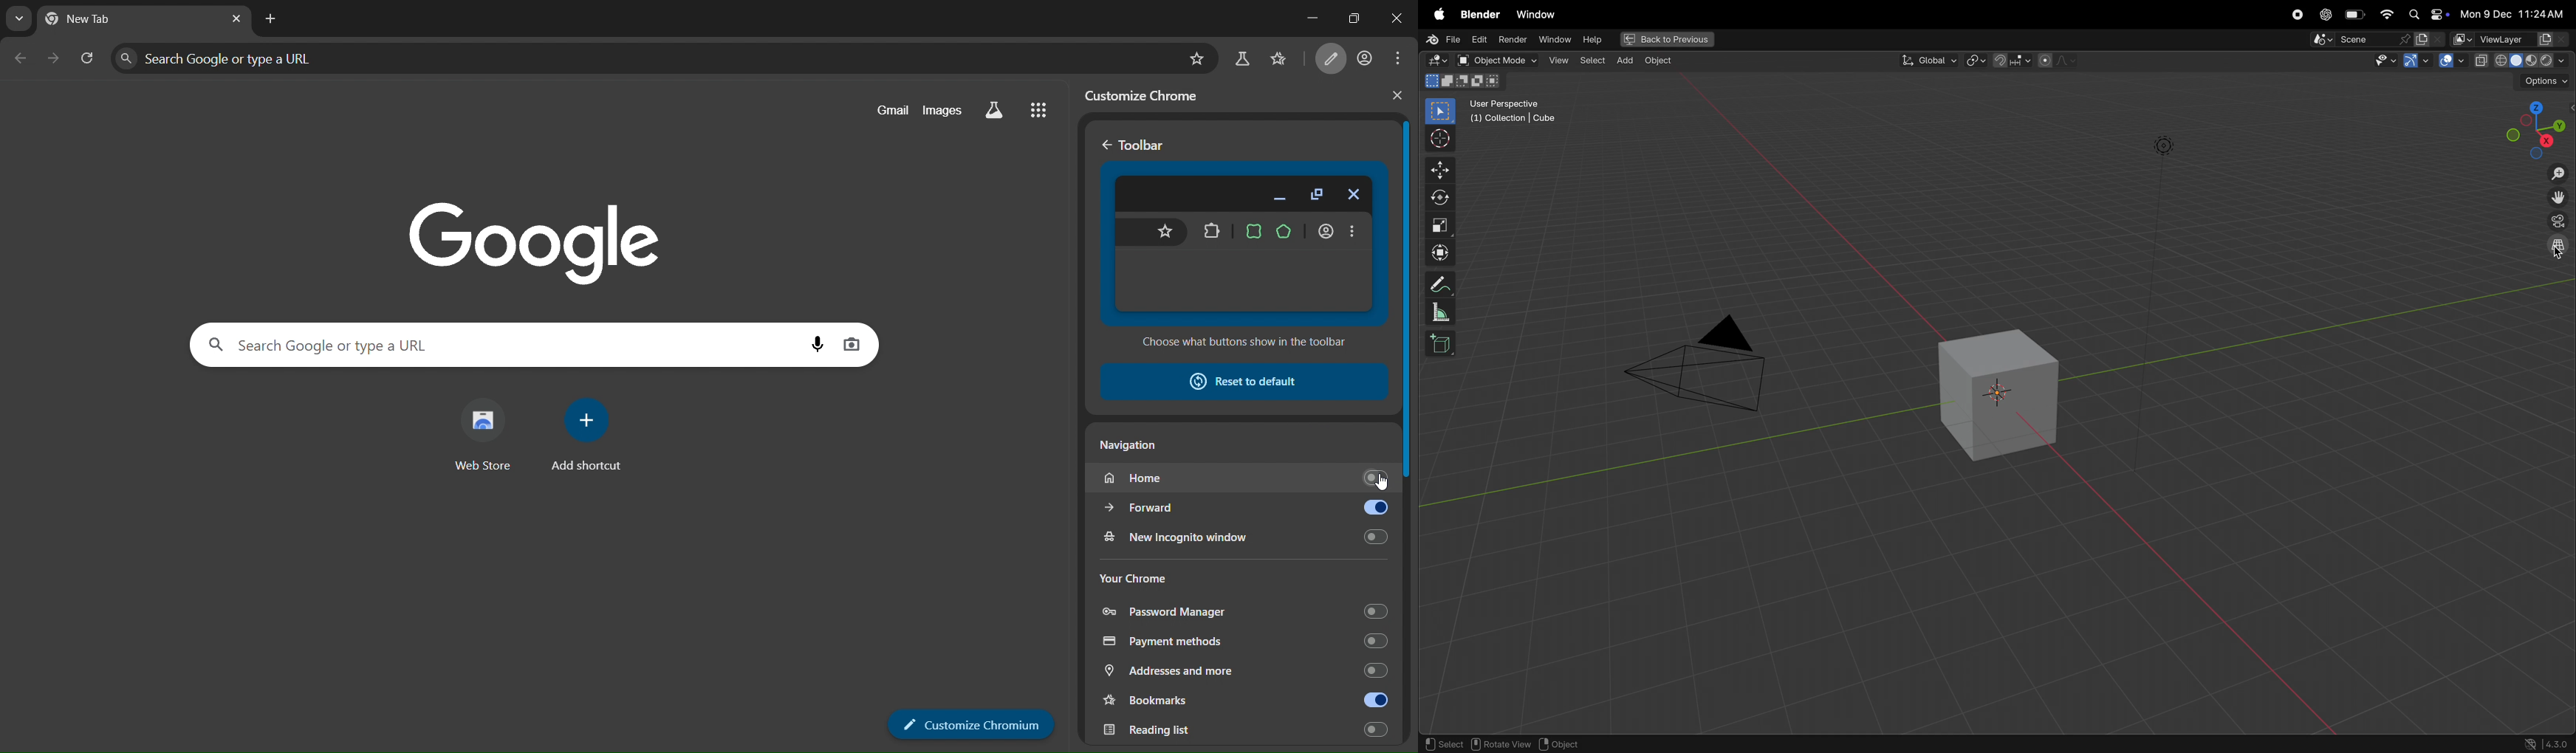  What do you see at coordinates (1242, 344) in the screenshot?
I see `Choose what buttons show in the toolbar` at bounding box center [1242, 344].